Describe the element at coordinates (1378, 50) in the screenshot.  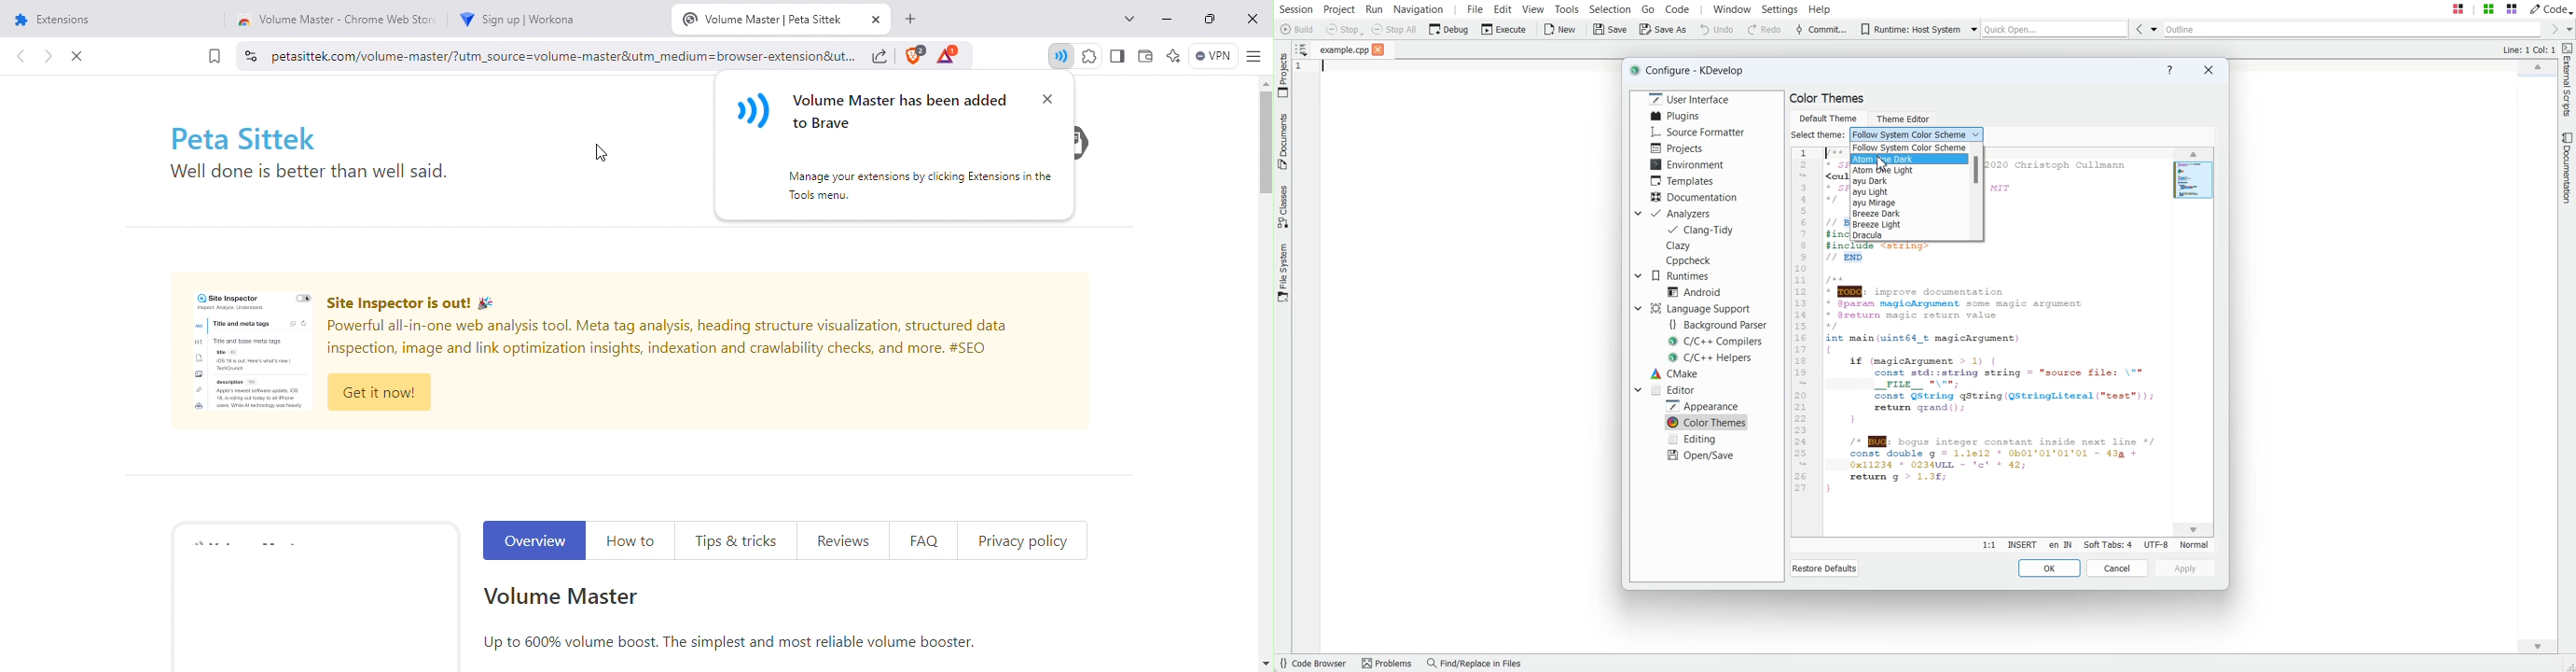
I see `close` at that location.